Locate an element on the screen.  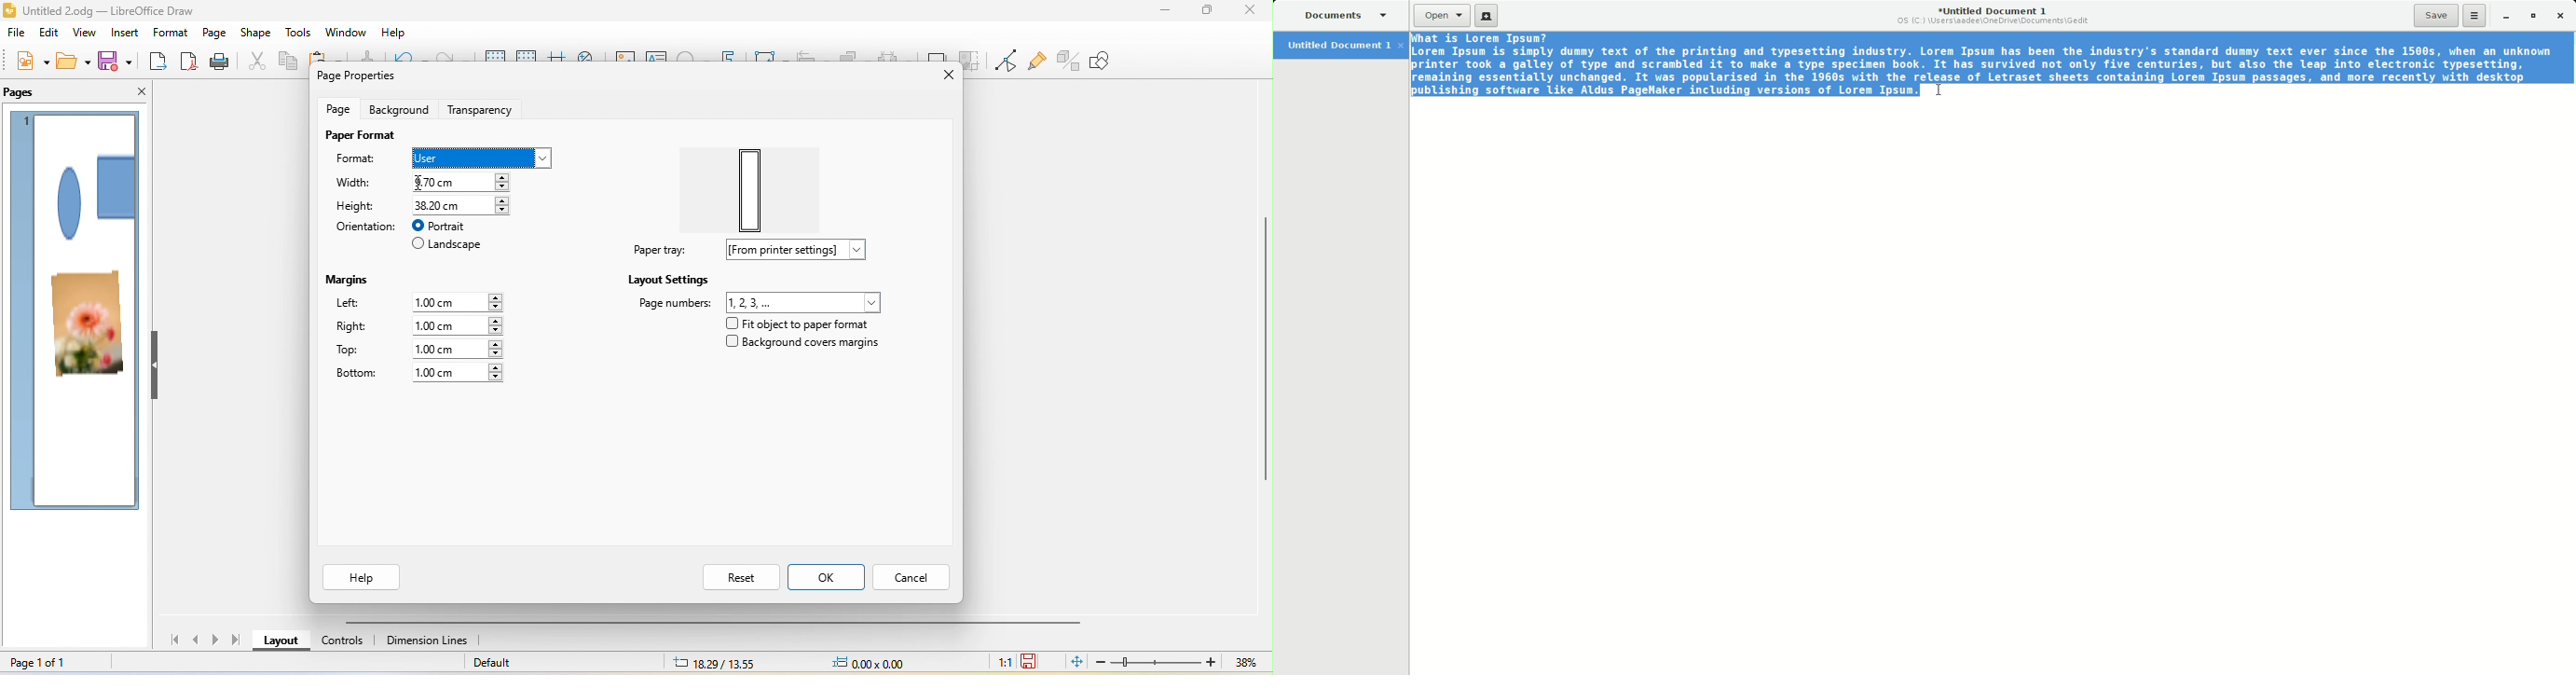
redo is located at coordinates (453, 60).